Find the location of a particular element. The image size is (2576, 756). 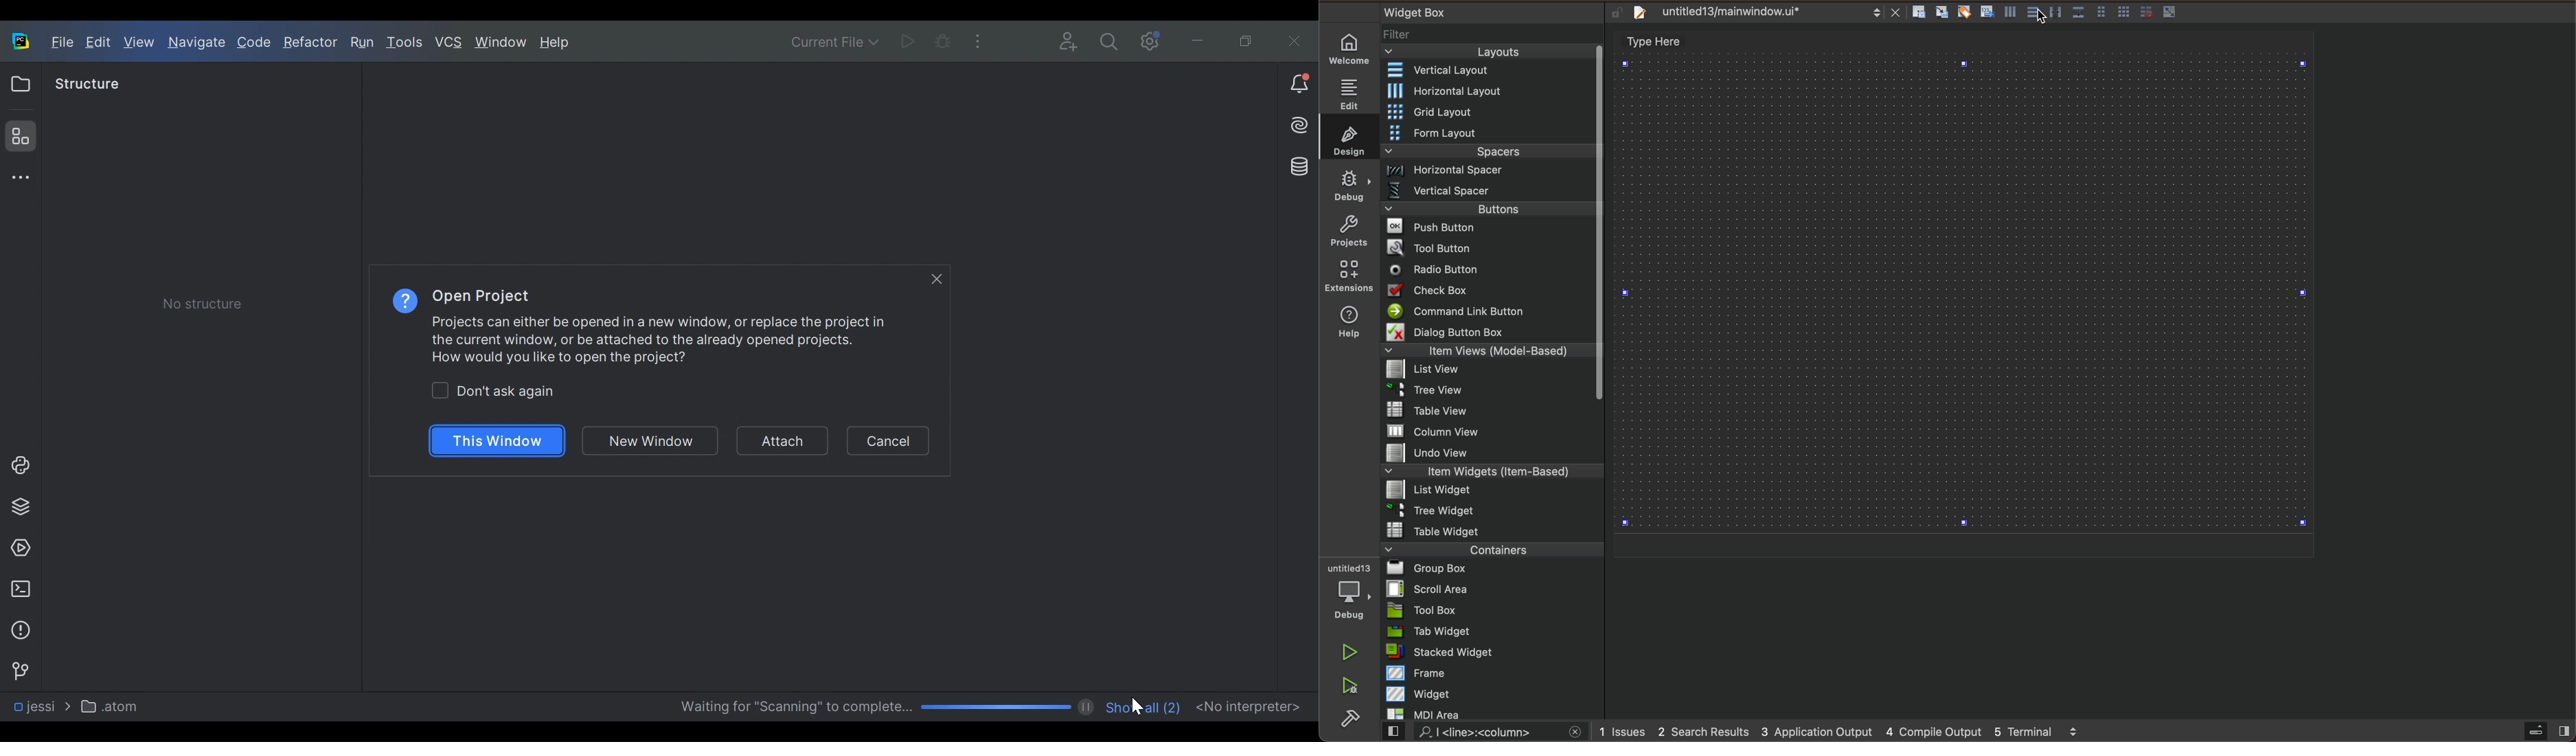

Settings is located at coordinates (1150, 43).